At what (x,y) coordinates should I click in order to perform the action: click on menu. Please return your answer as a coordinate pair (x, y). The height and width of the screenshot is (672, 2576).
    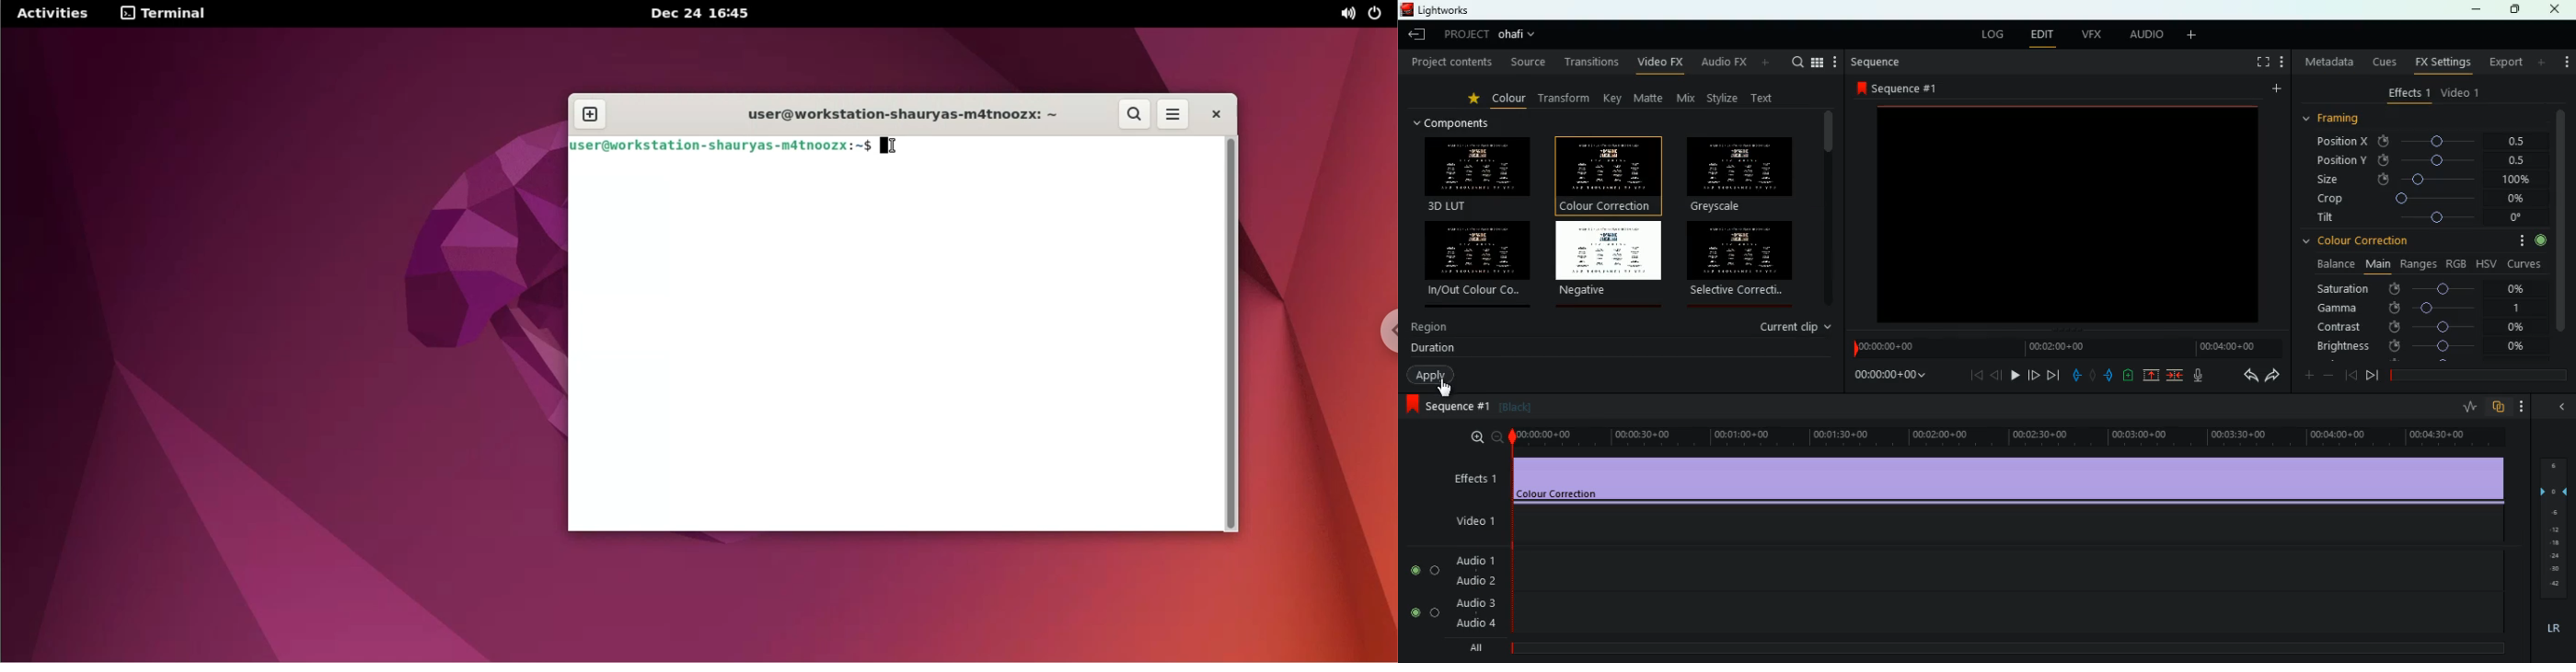
    Looking at the image, I should click on (1826, 62).